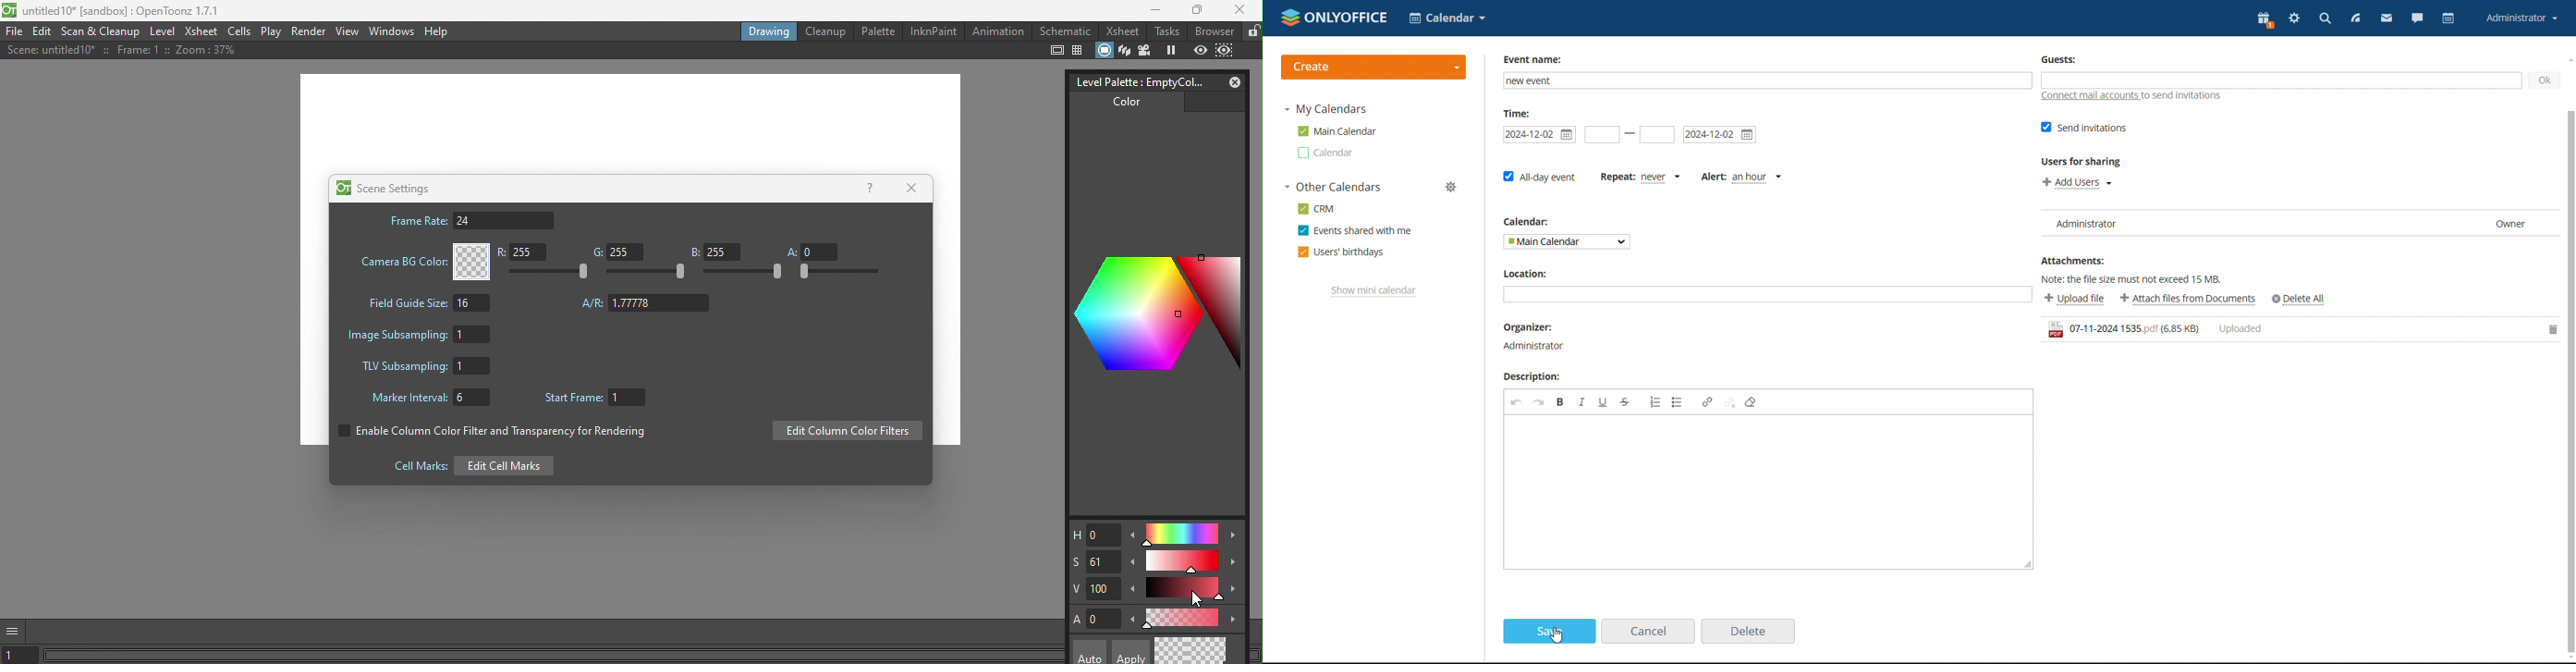 Image resolution: width=2576 pixels, height=672 pixels. Describe the element at coordinates (1516, 114) in the screenshot. I see `time:` at that location.